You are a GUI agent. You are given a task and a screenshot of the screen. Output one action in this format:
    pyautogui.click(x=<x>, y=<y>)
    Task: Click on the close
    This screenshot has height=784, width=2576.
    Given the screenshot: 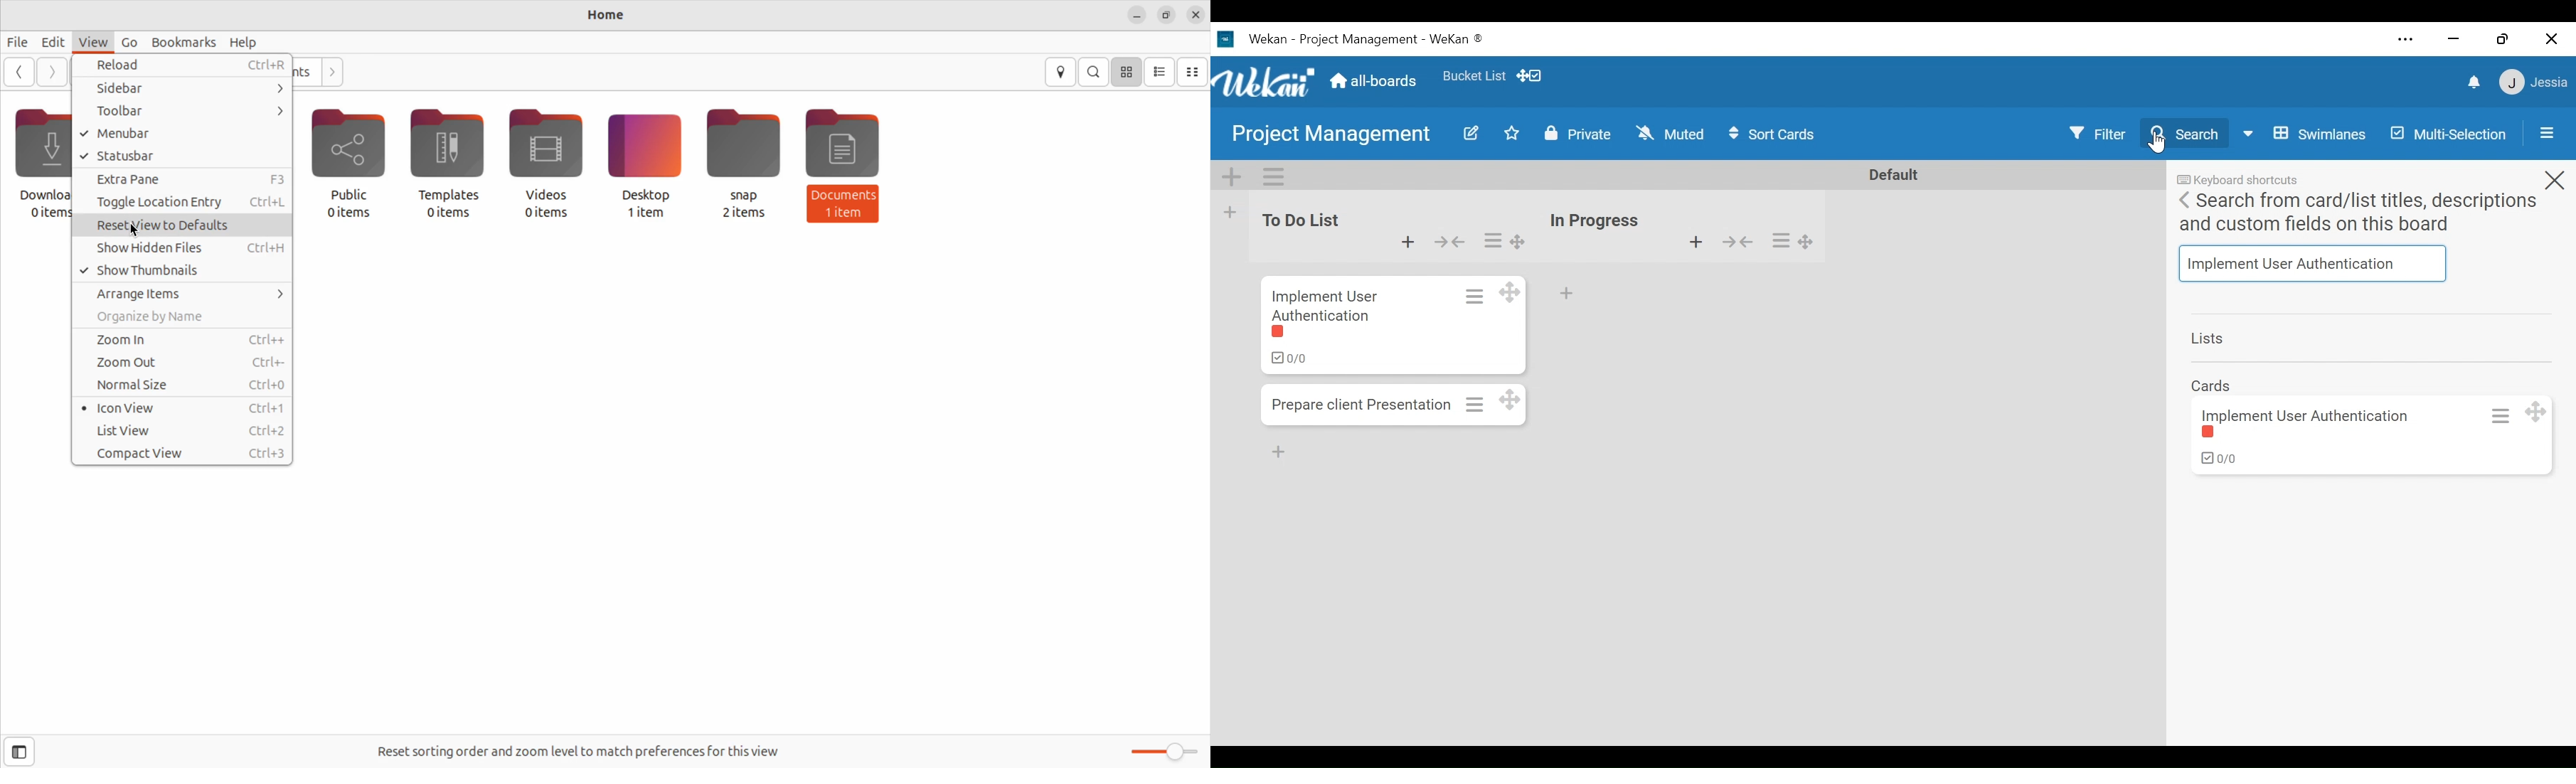 What is the action you would take?
    pyautogui.click(x=2554, y=176)
    